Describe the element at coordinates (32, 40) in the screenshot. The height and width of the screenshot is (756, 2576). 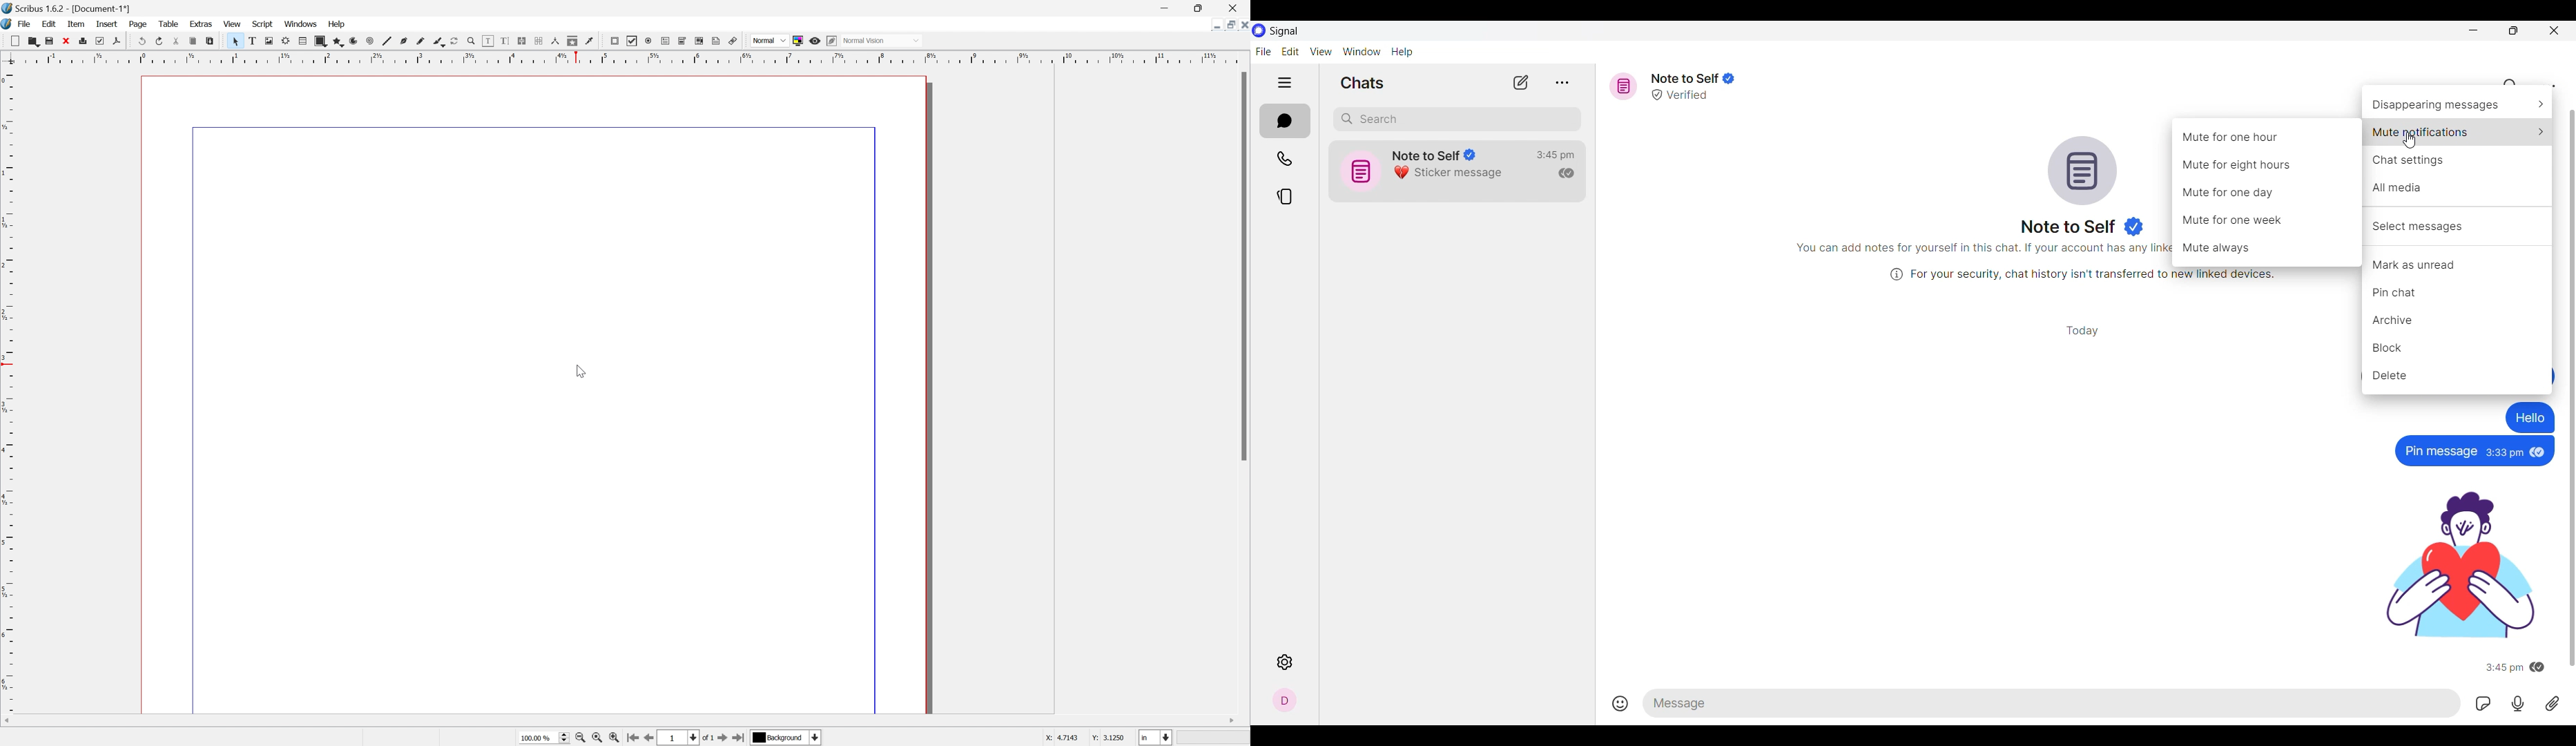
I see `copy` at that location.